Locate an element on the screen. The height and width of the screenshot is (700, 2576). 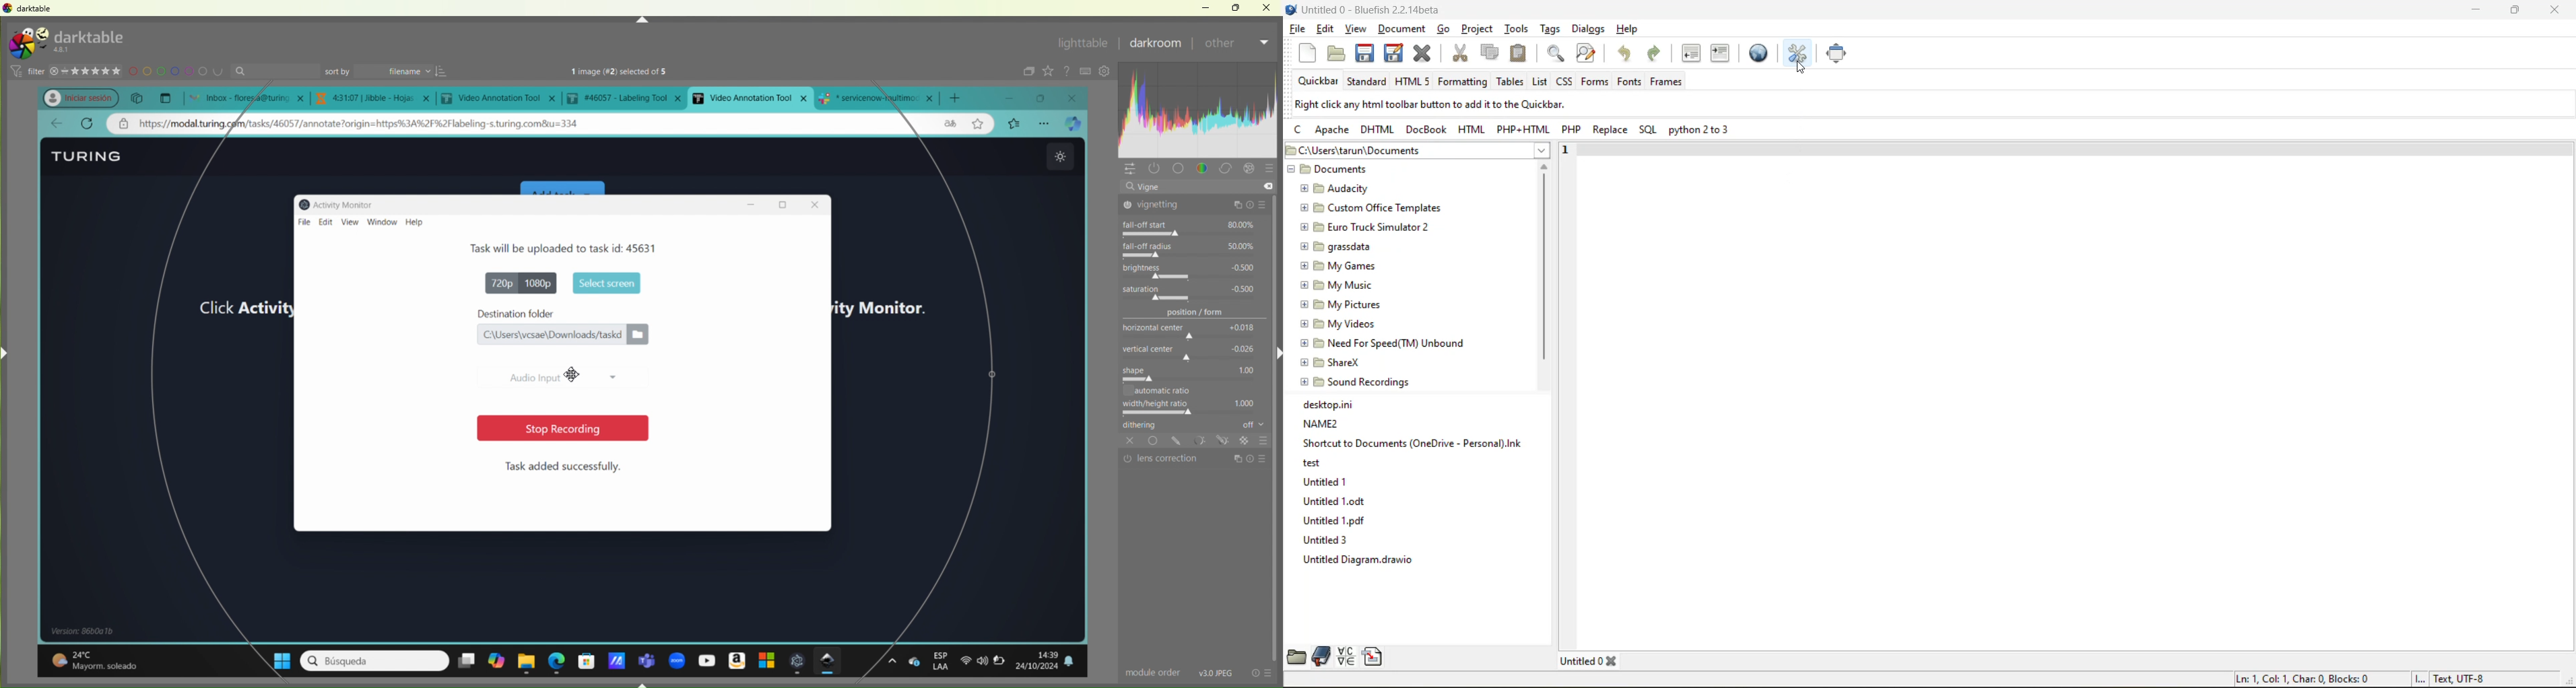
current open tab is located at coordinates (750, 98).